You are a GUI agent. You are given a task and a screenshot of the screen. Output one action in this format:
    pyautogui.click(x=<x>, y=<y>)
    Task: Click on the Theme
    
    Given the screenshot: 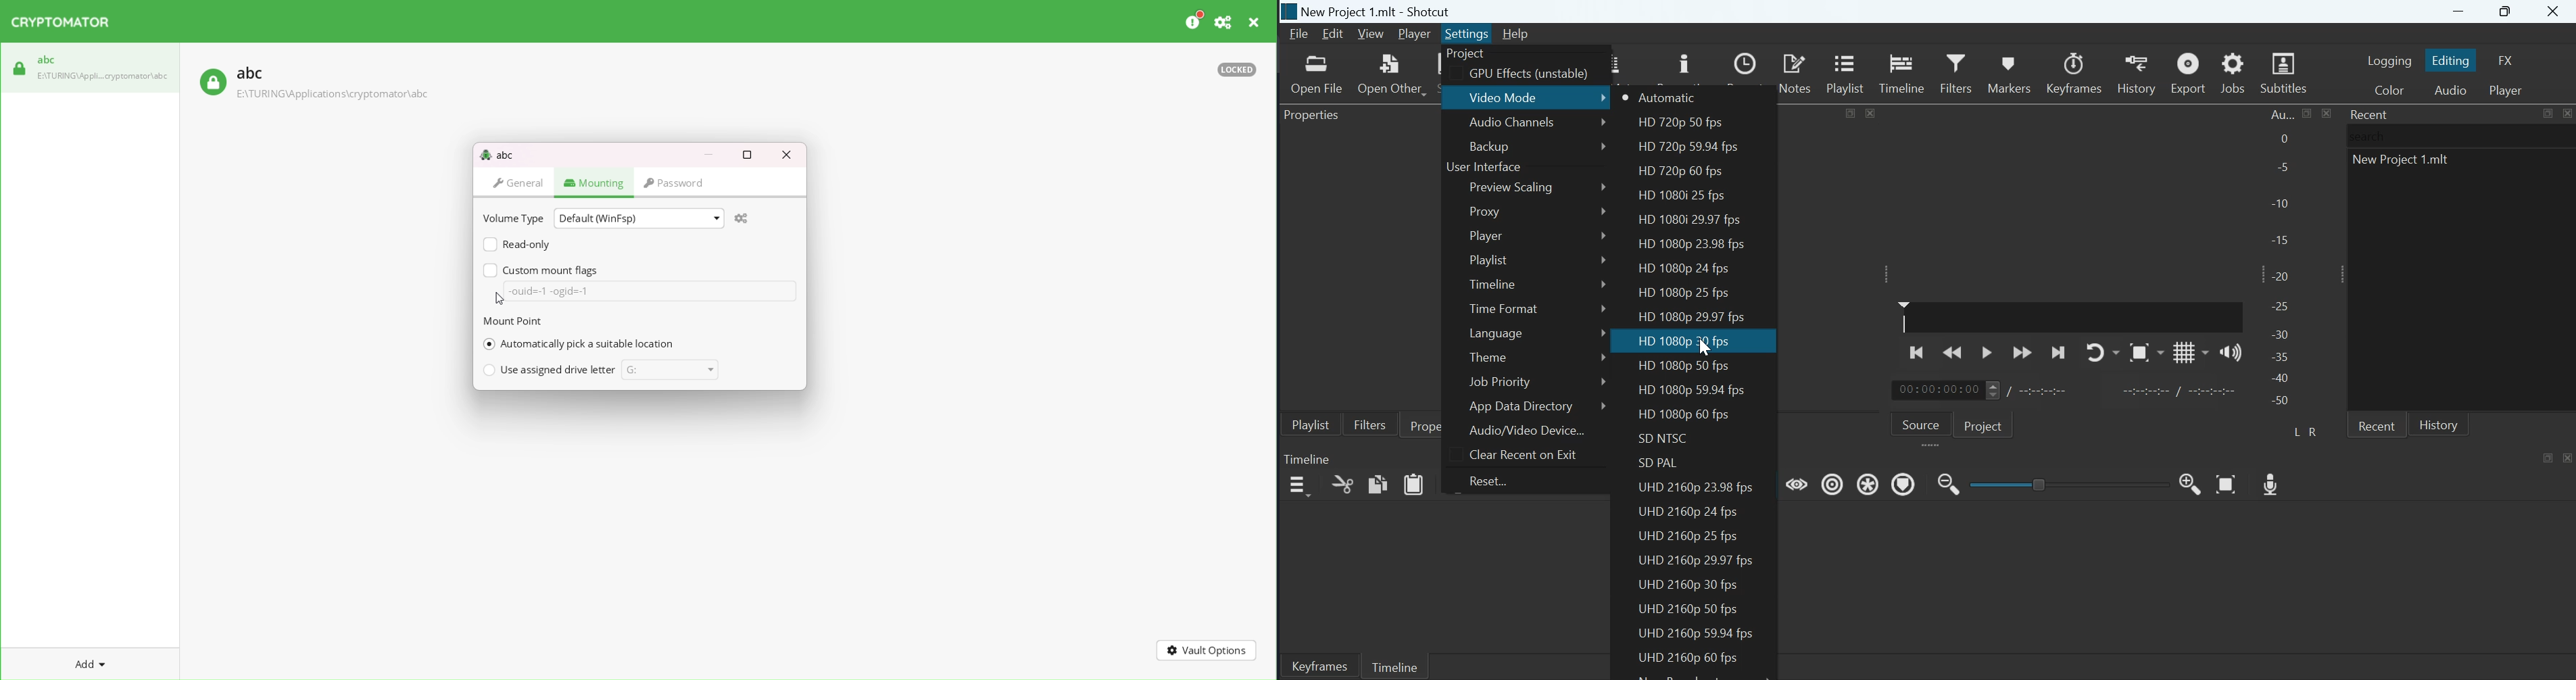 What is the action you would take?
    pyautogui.click(x=1490, y=356)
    